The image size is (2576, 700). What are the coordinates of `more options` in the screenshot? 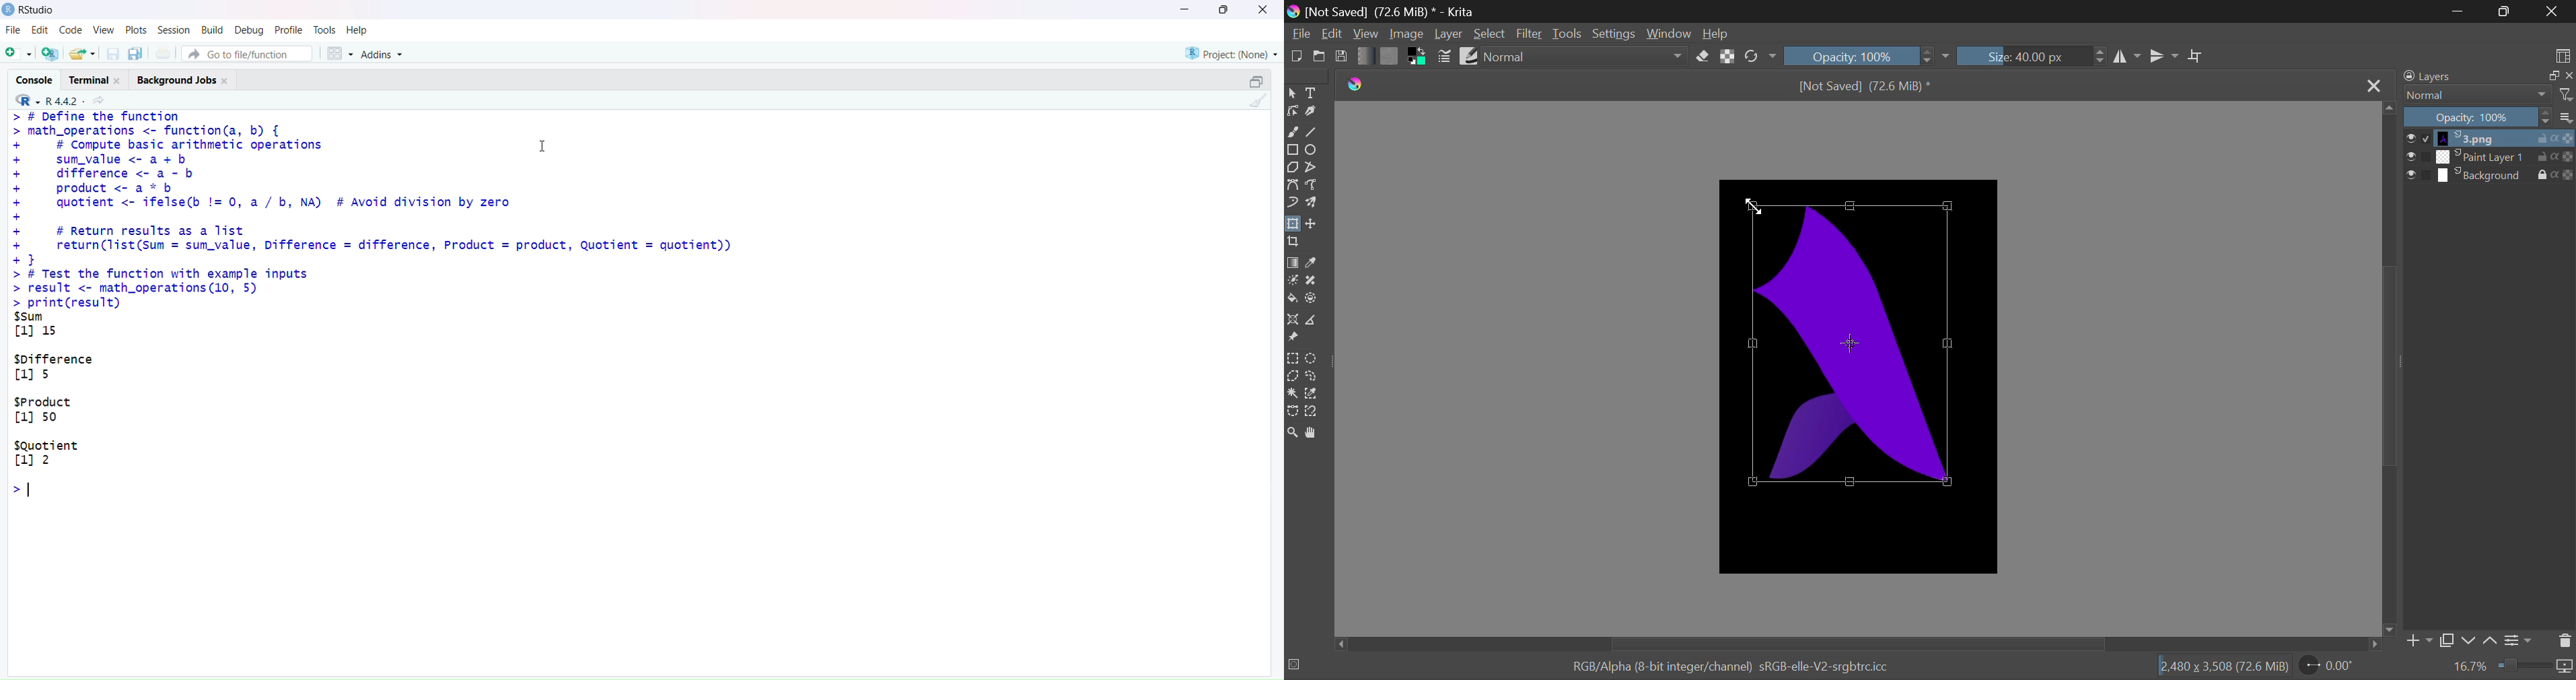 It's located at (2565, 118).